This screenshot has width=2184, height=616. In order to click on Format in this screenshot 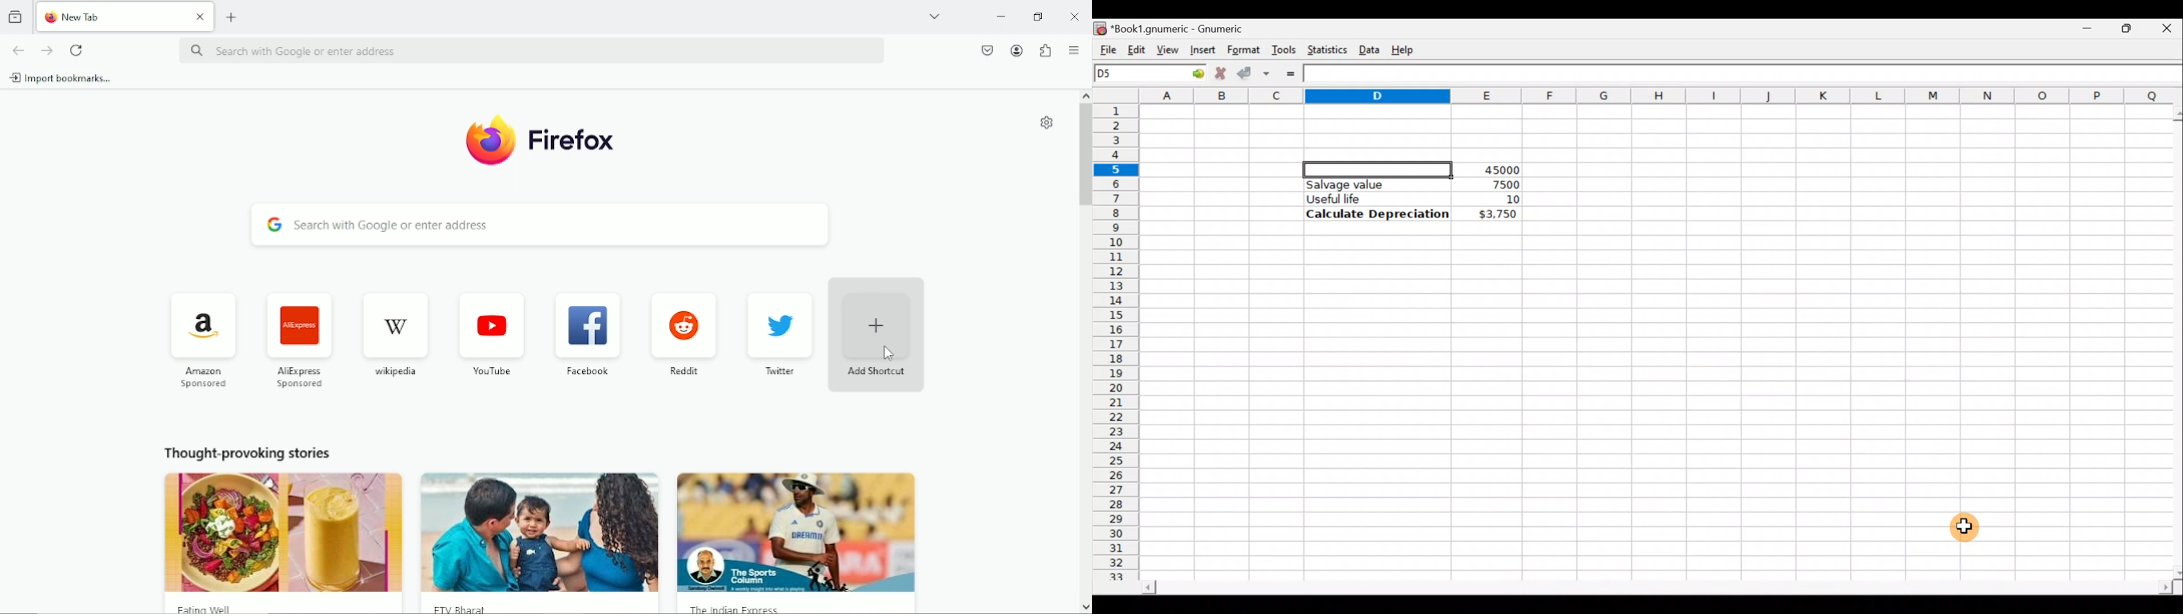, I will do `click(1243, 50)`.